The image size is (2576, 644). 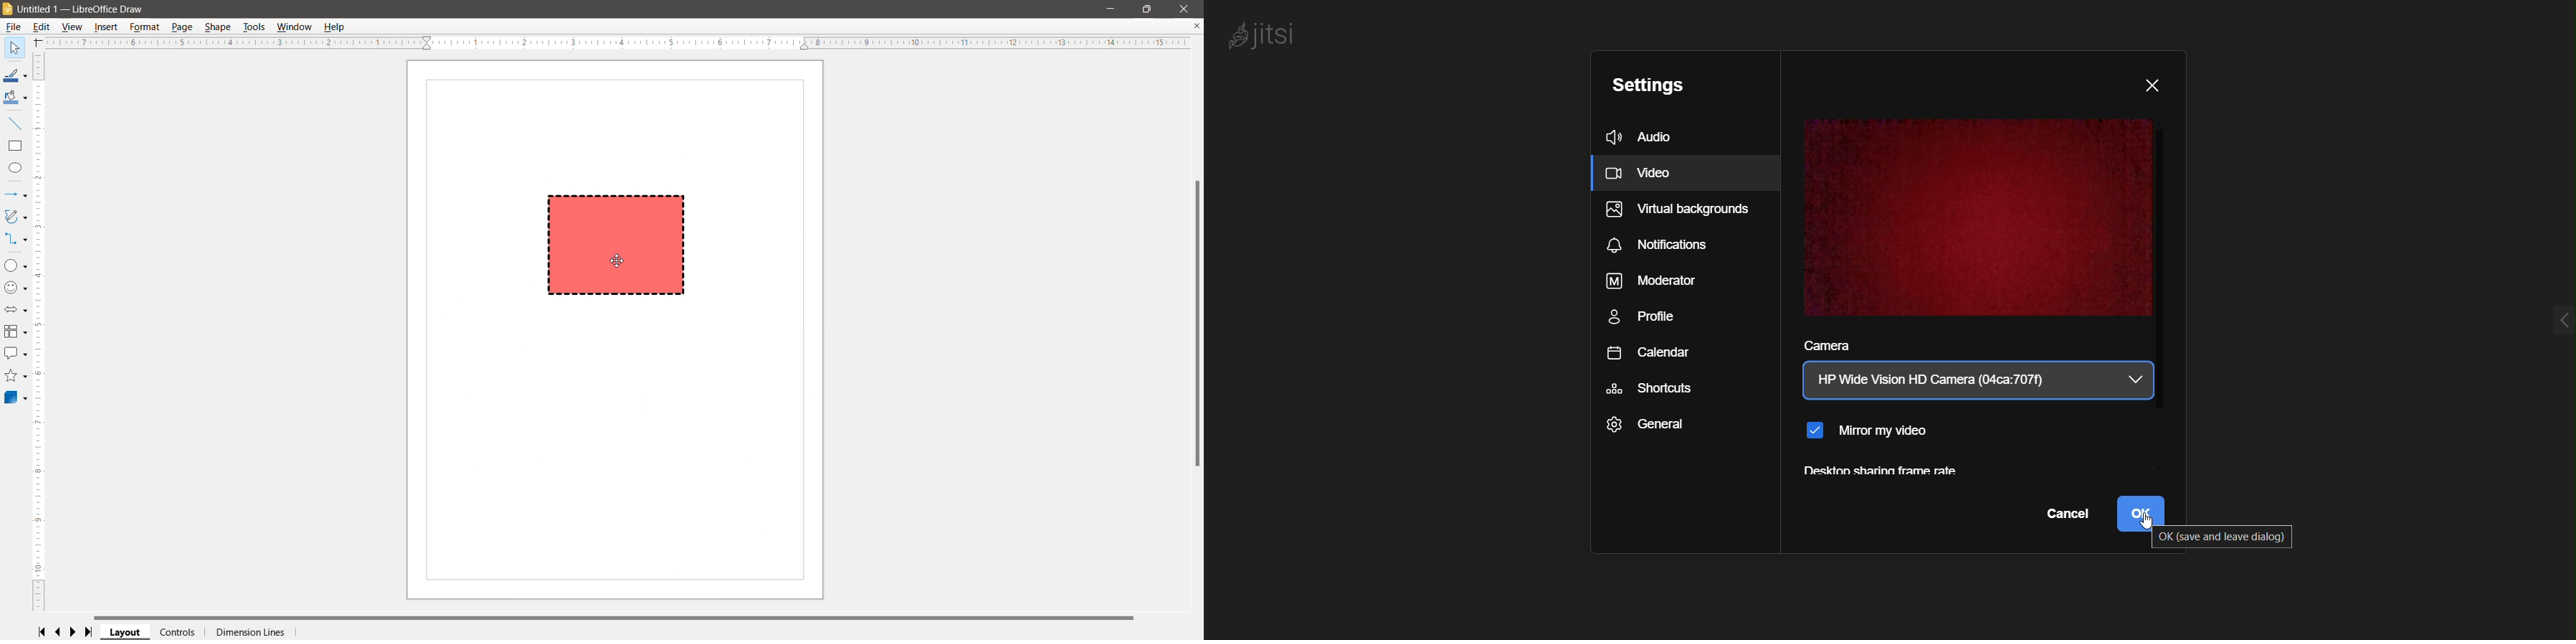 What do you see at coordinates (616, 43) in the screenshot?
I see `Horizontal Ruler` at bounding box center [616, 43].